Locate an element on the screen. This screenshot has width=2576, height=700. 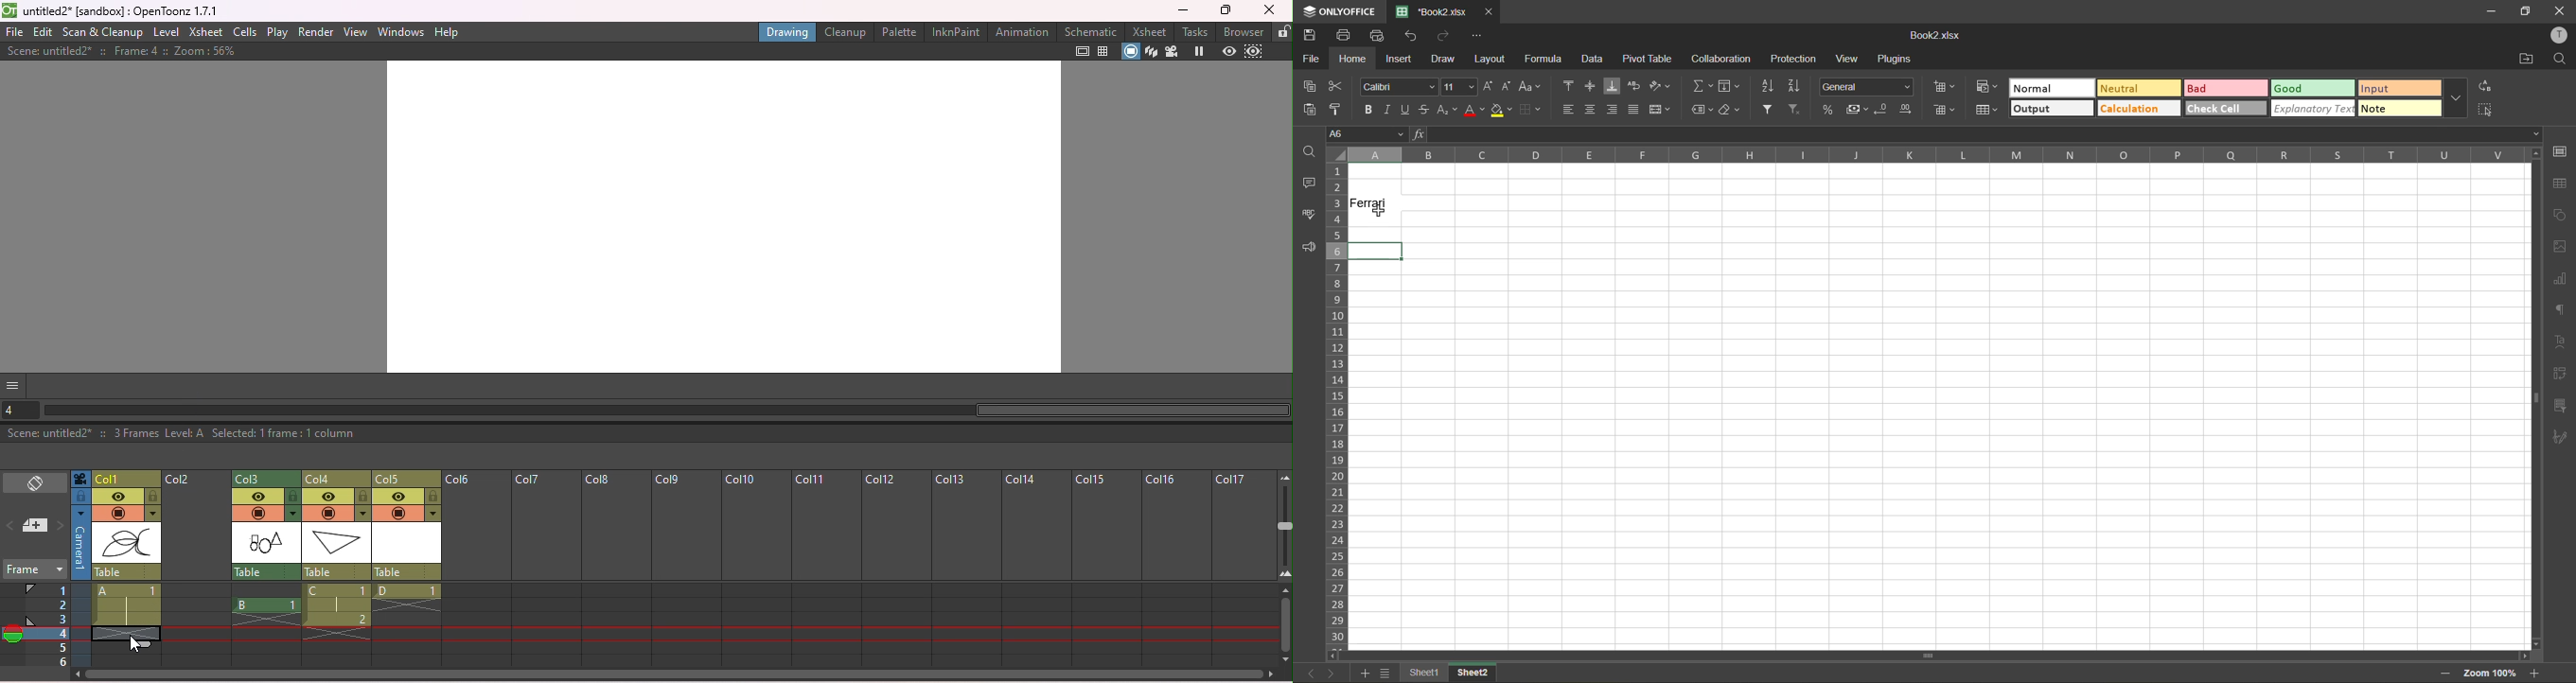
Render is located at coordinates (315, 32).